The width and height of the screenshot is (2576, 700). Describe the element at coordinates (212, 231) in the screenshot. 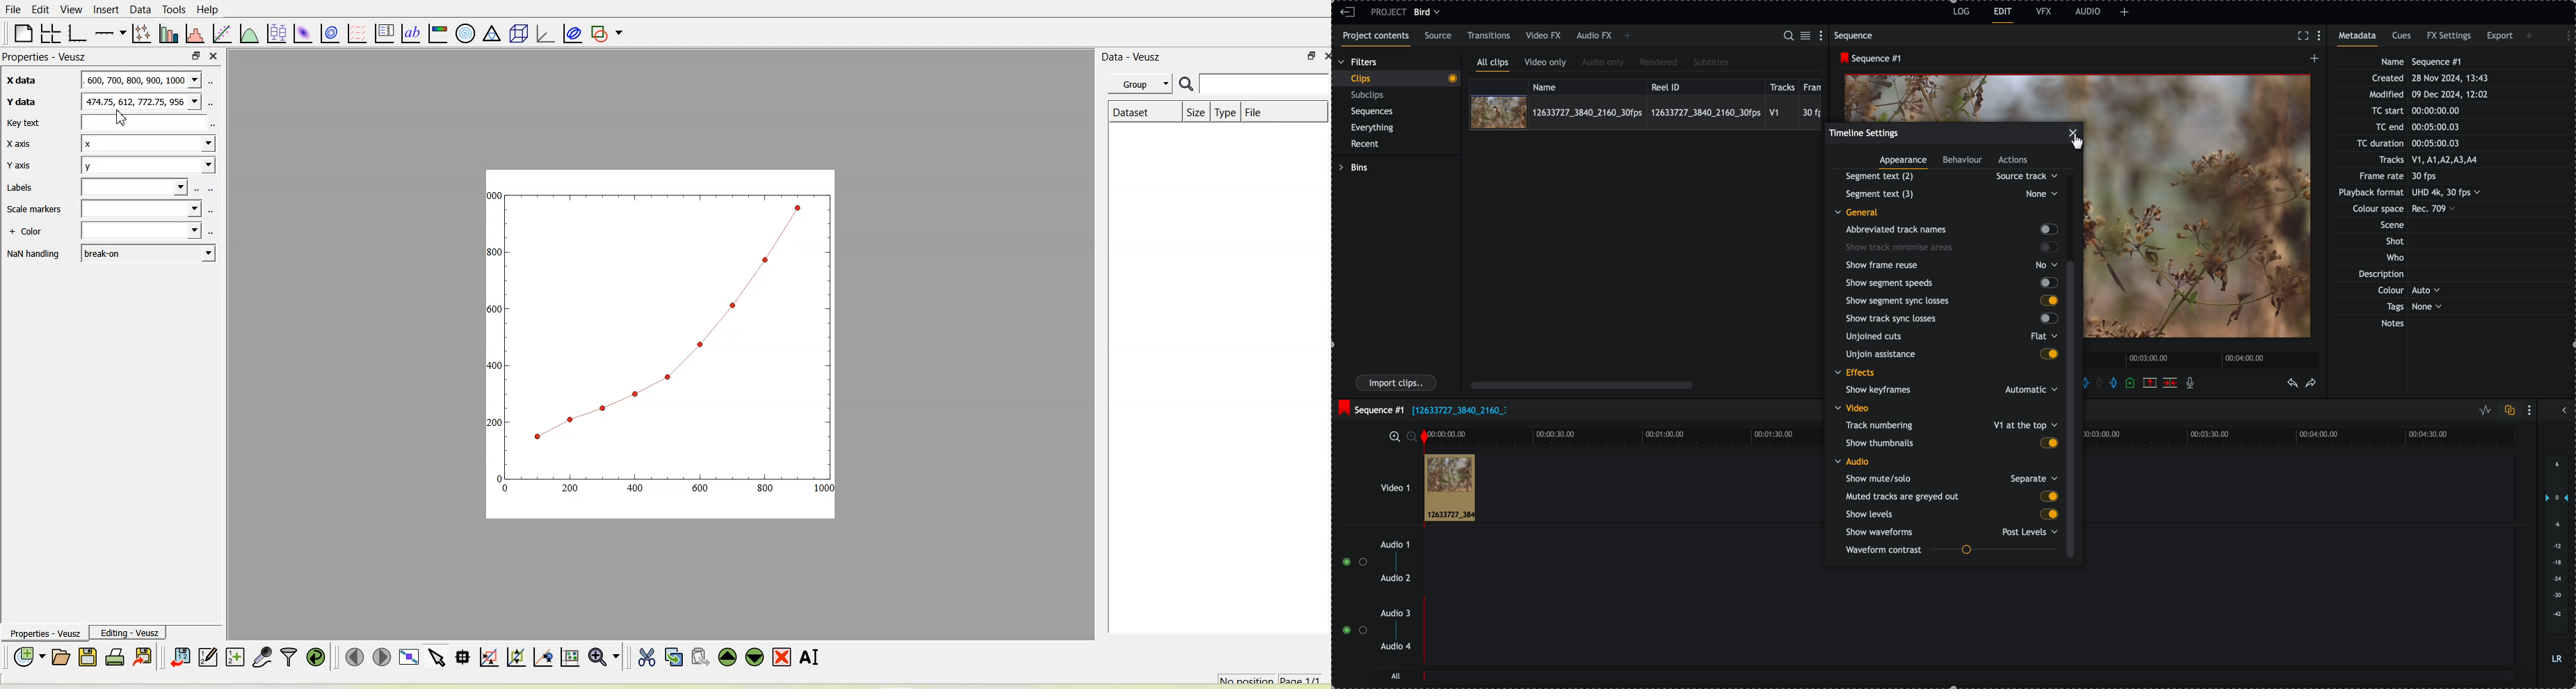

I see `select using dataset browser` at that location.